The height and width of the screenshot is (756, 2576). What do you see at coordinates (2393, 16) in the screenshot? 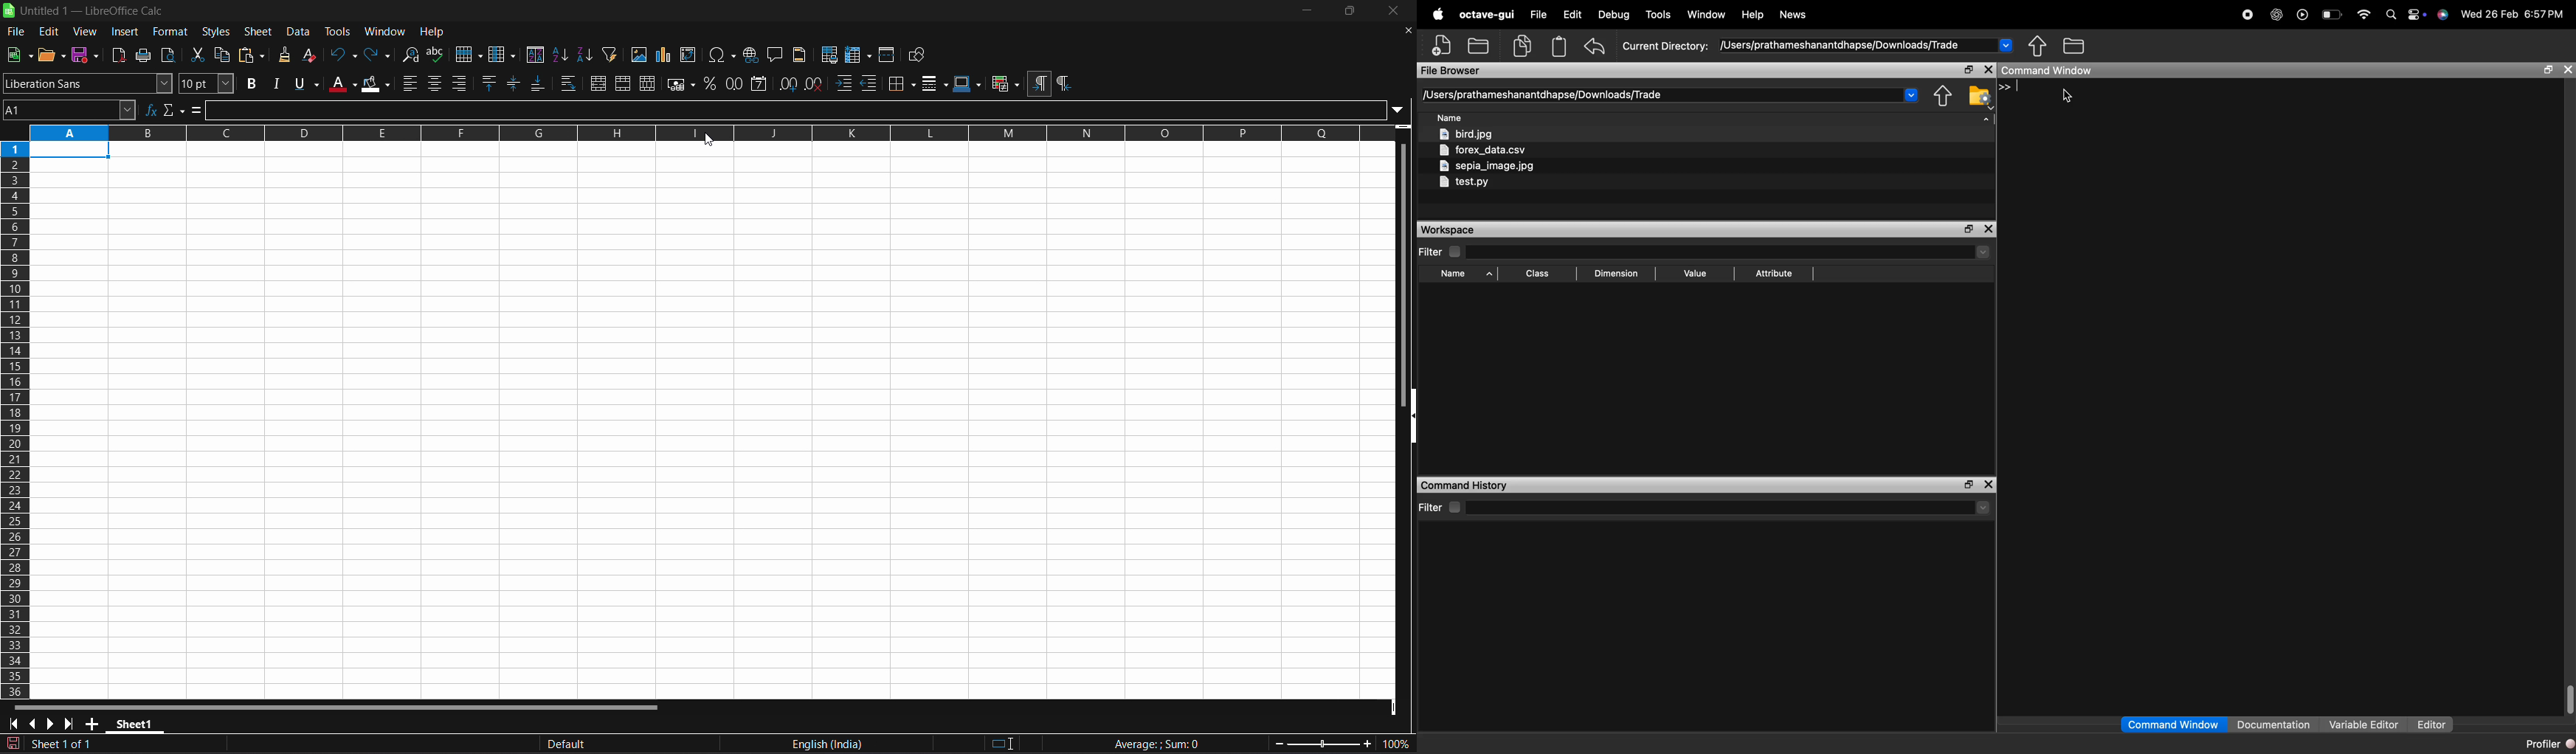
I see `search` at bounding box center [2393, 16].